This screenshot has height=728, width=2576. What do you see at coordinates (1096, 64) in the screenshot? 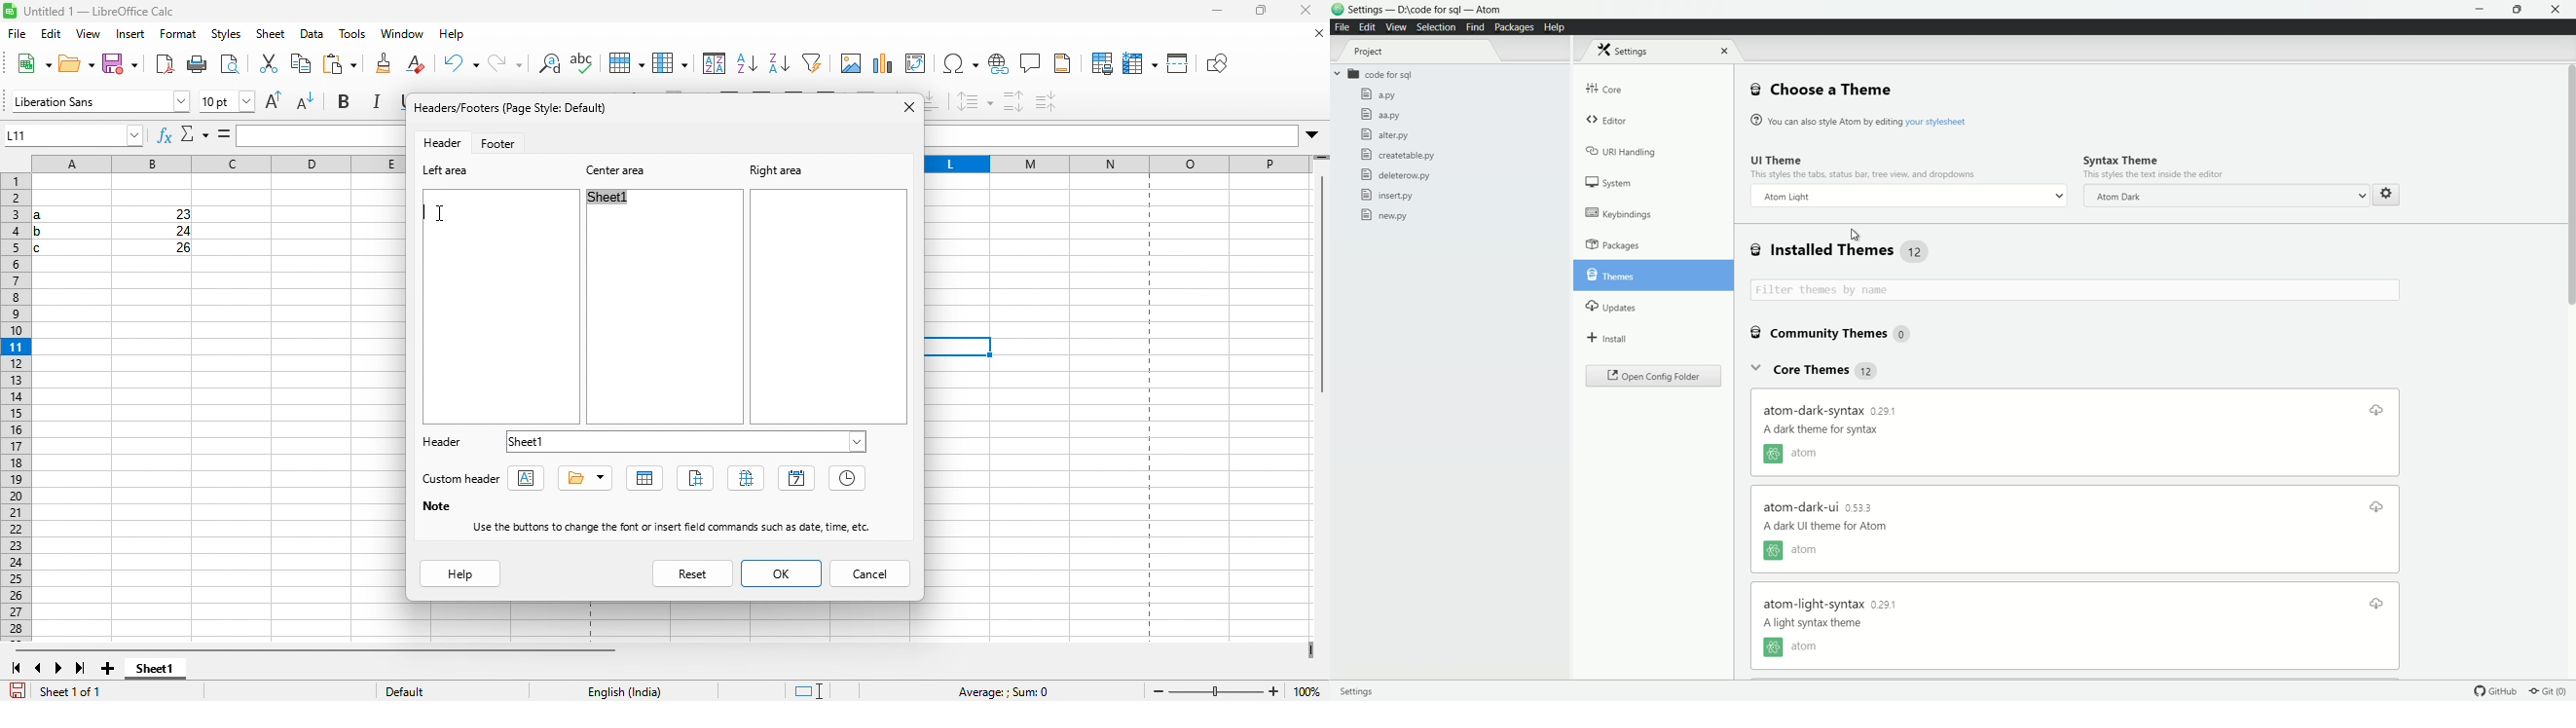
I see `print area` at bounding box center [1096, 64].